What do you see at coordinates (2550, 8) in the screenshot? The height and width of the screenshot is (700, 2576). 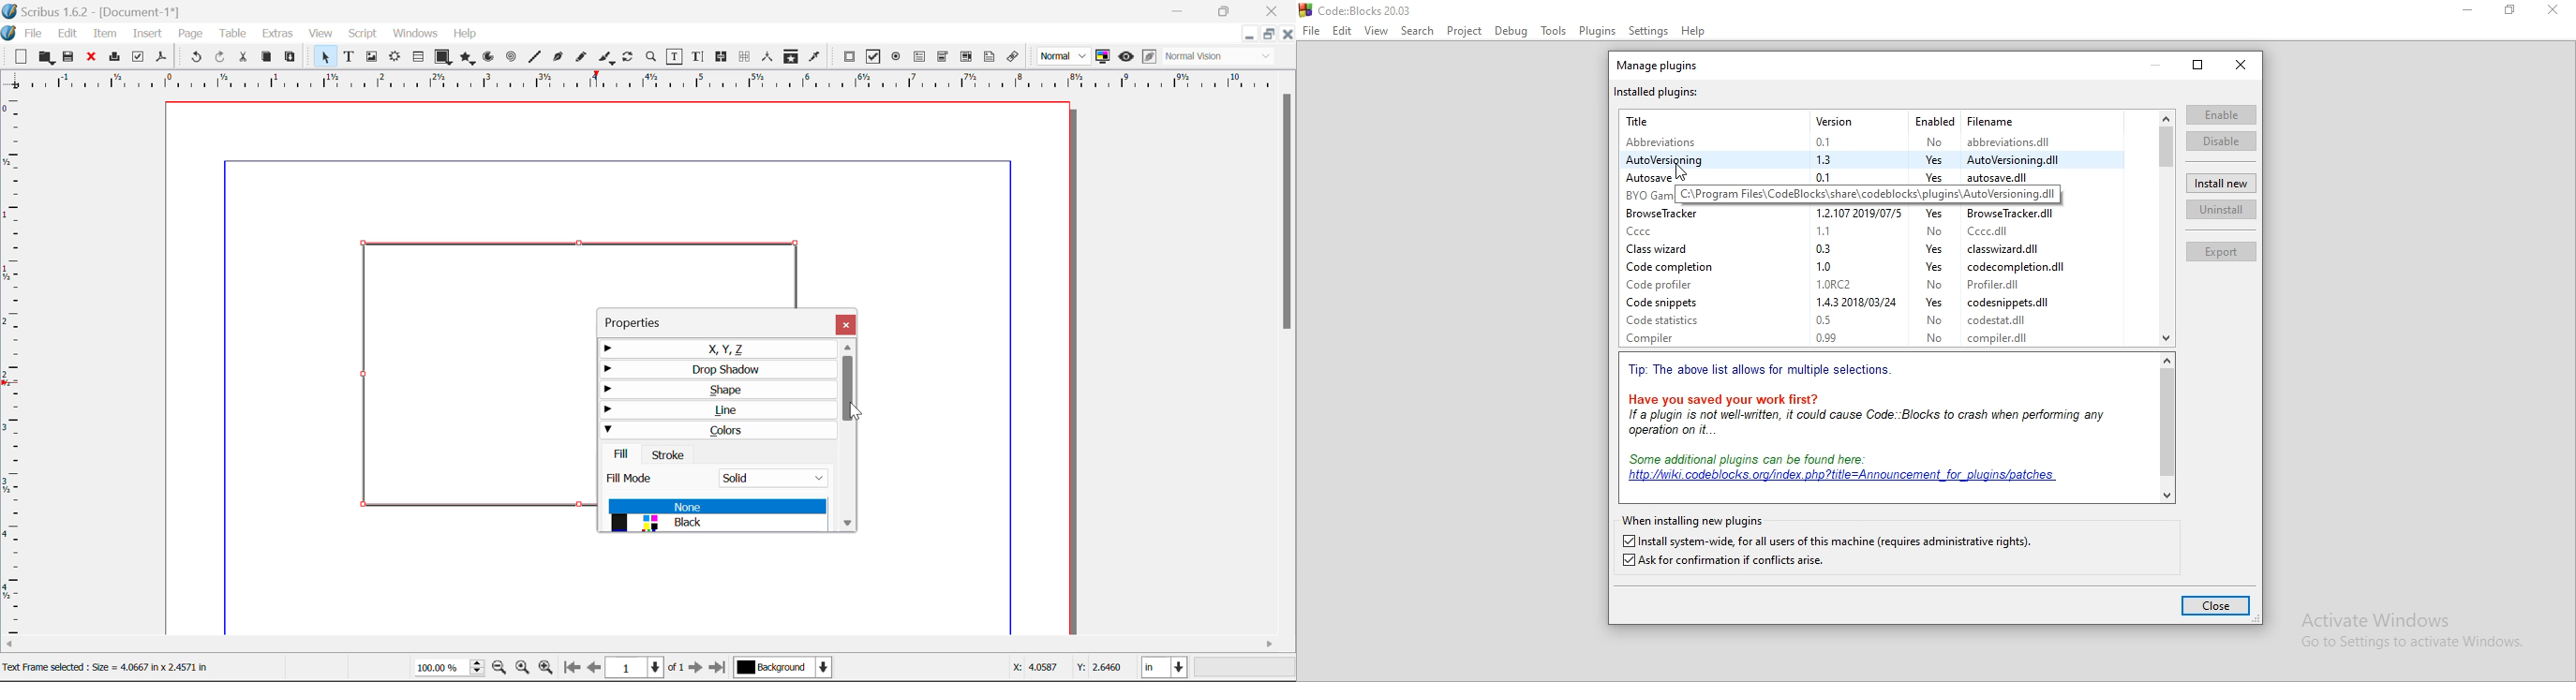 I see `close` at bounding box center [2550, 8].